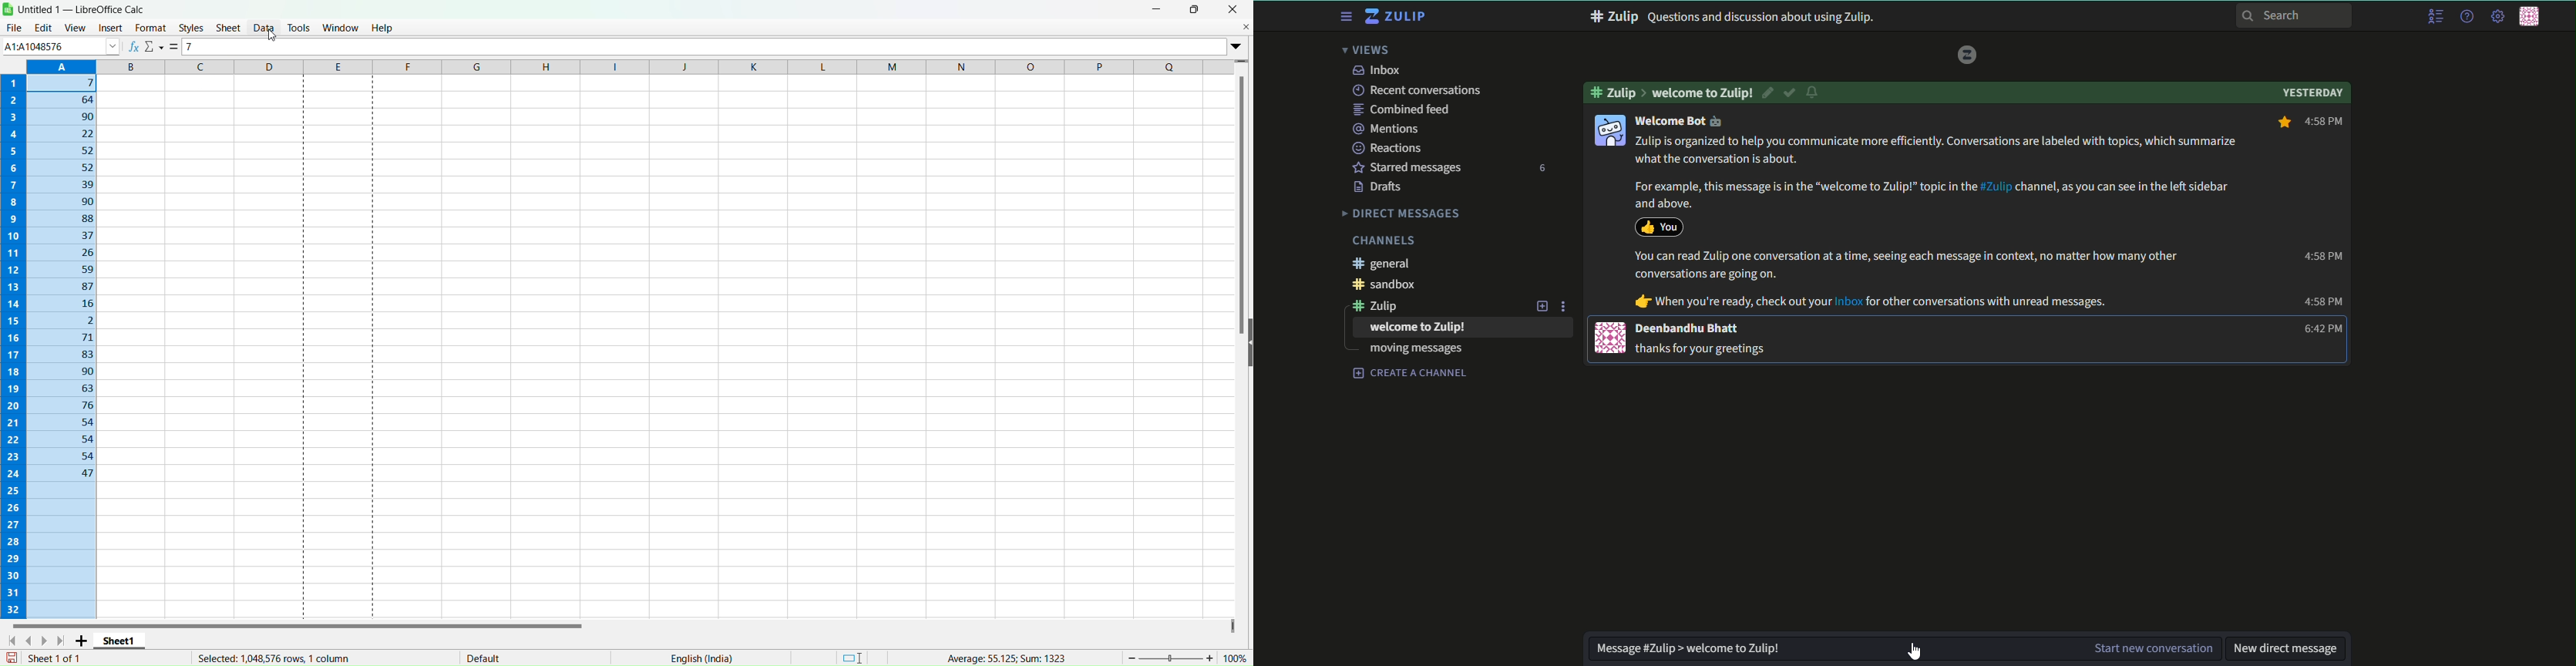 This screenshot has height=672, width=2576. Describe the element at coordinates (2319, 329) in the screenshot. I see `6:42 PM` at that location.